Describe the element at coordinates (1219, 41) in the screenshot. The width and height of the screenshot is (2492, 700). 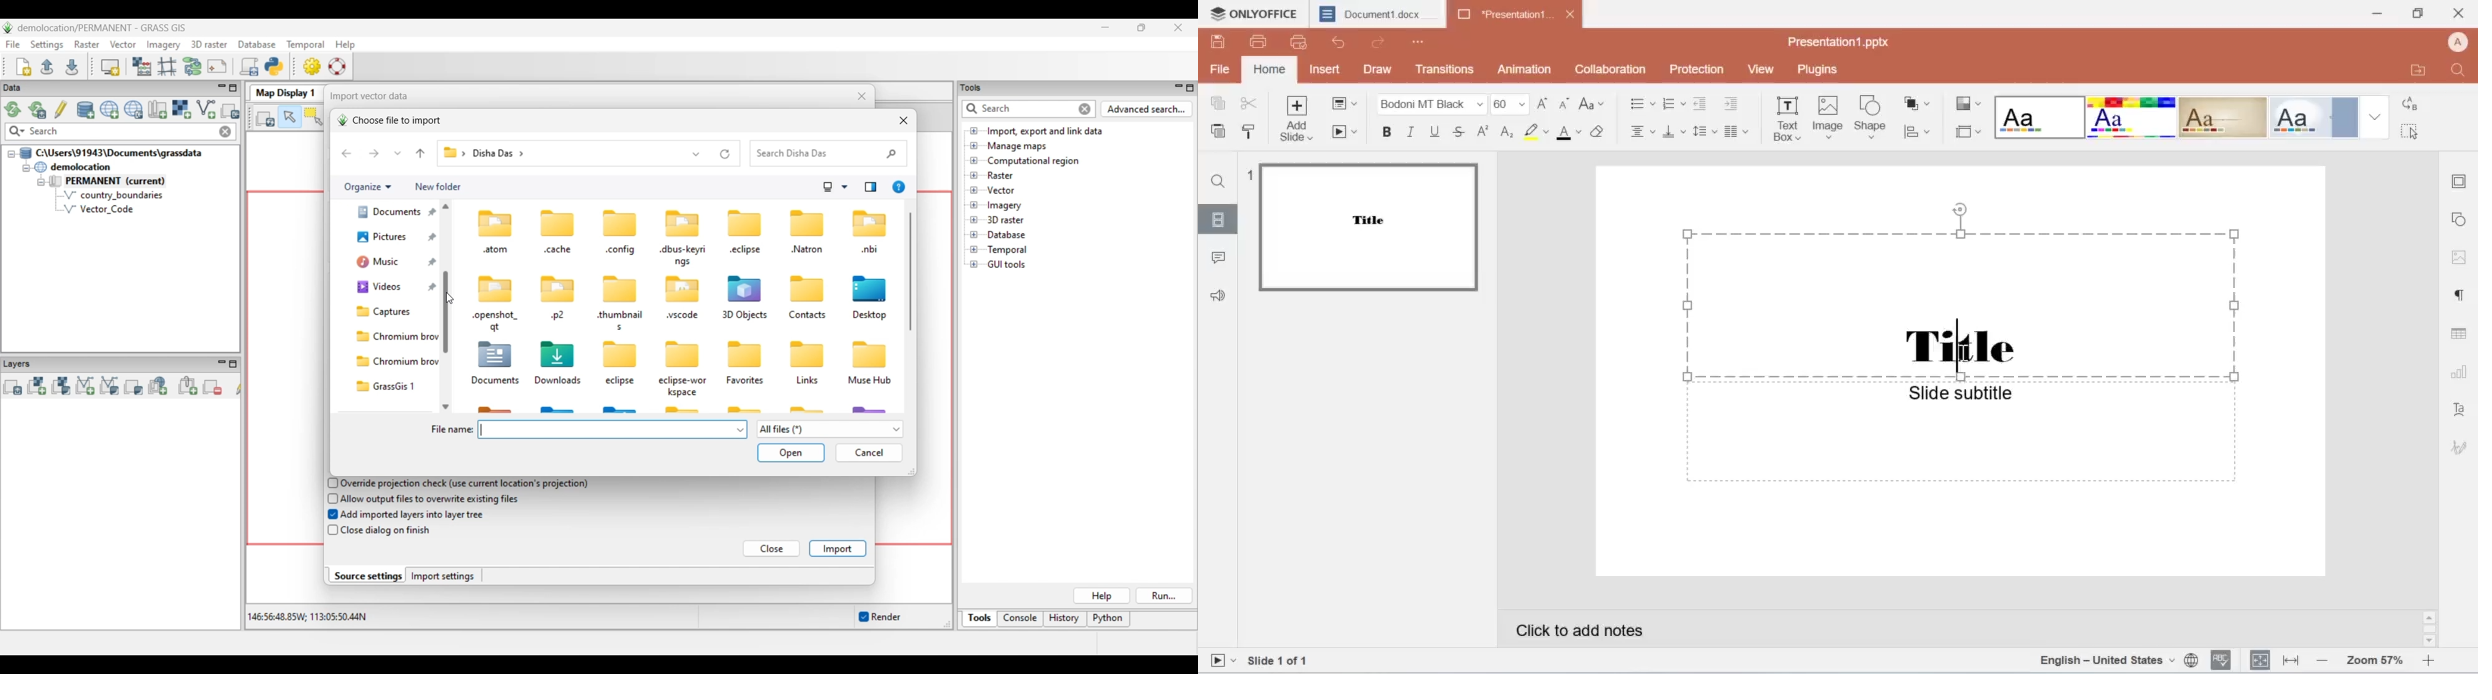
I see `save` at that location.